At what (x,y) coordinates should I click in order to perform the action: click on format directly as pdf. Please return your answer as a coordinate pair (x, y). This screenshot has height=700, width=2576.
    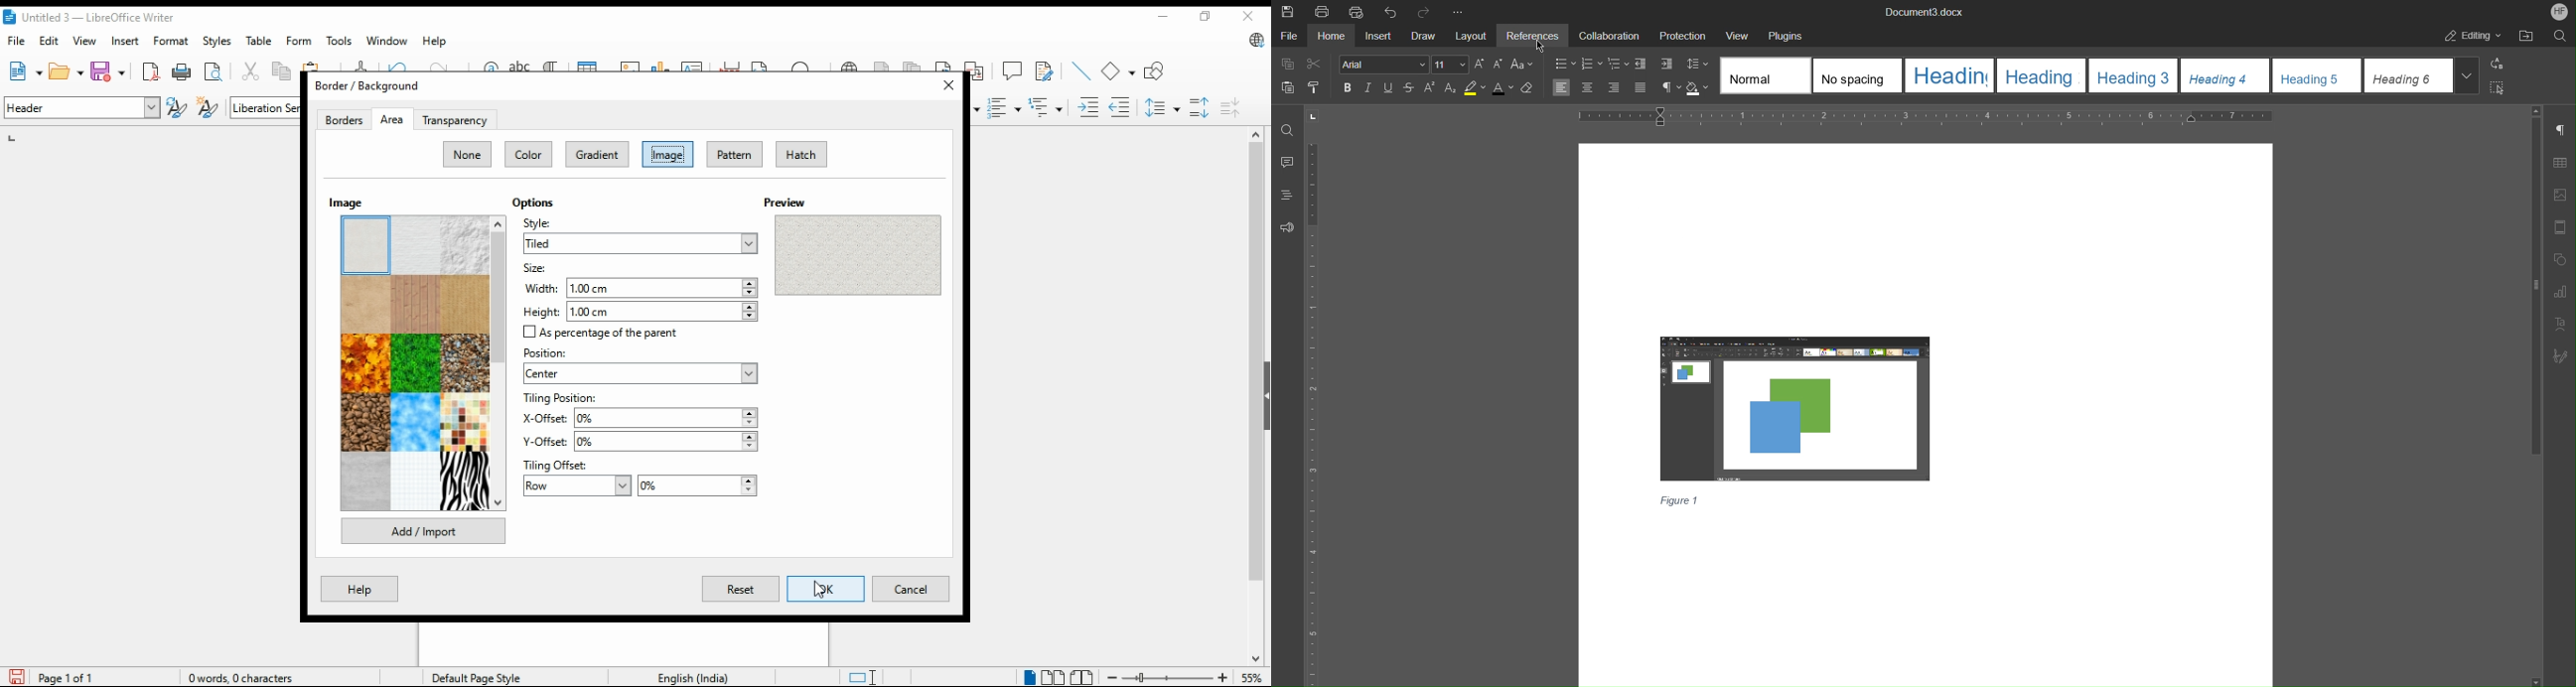
    Looking at the image, I should click on (152, 71).